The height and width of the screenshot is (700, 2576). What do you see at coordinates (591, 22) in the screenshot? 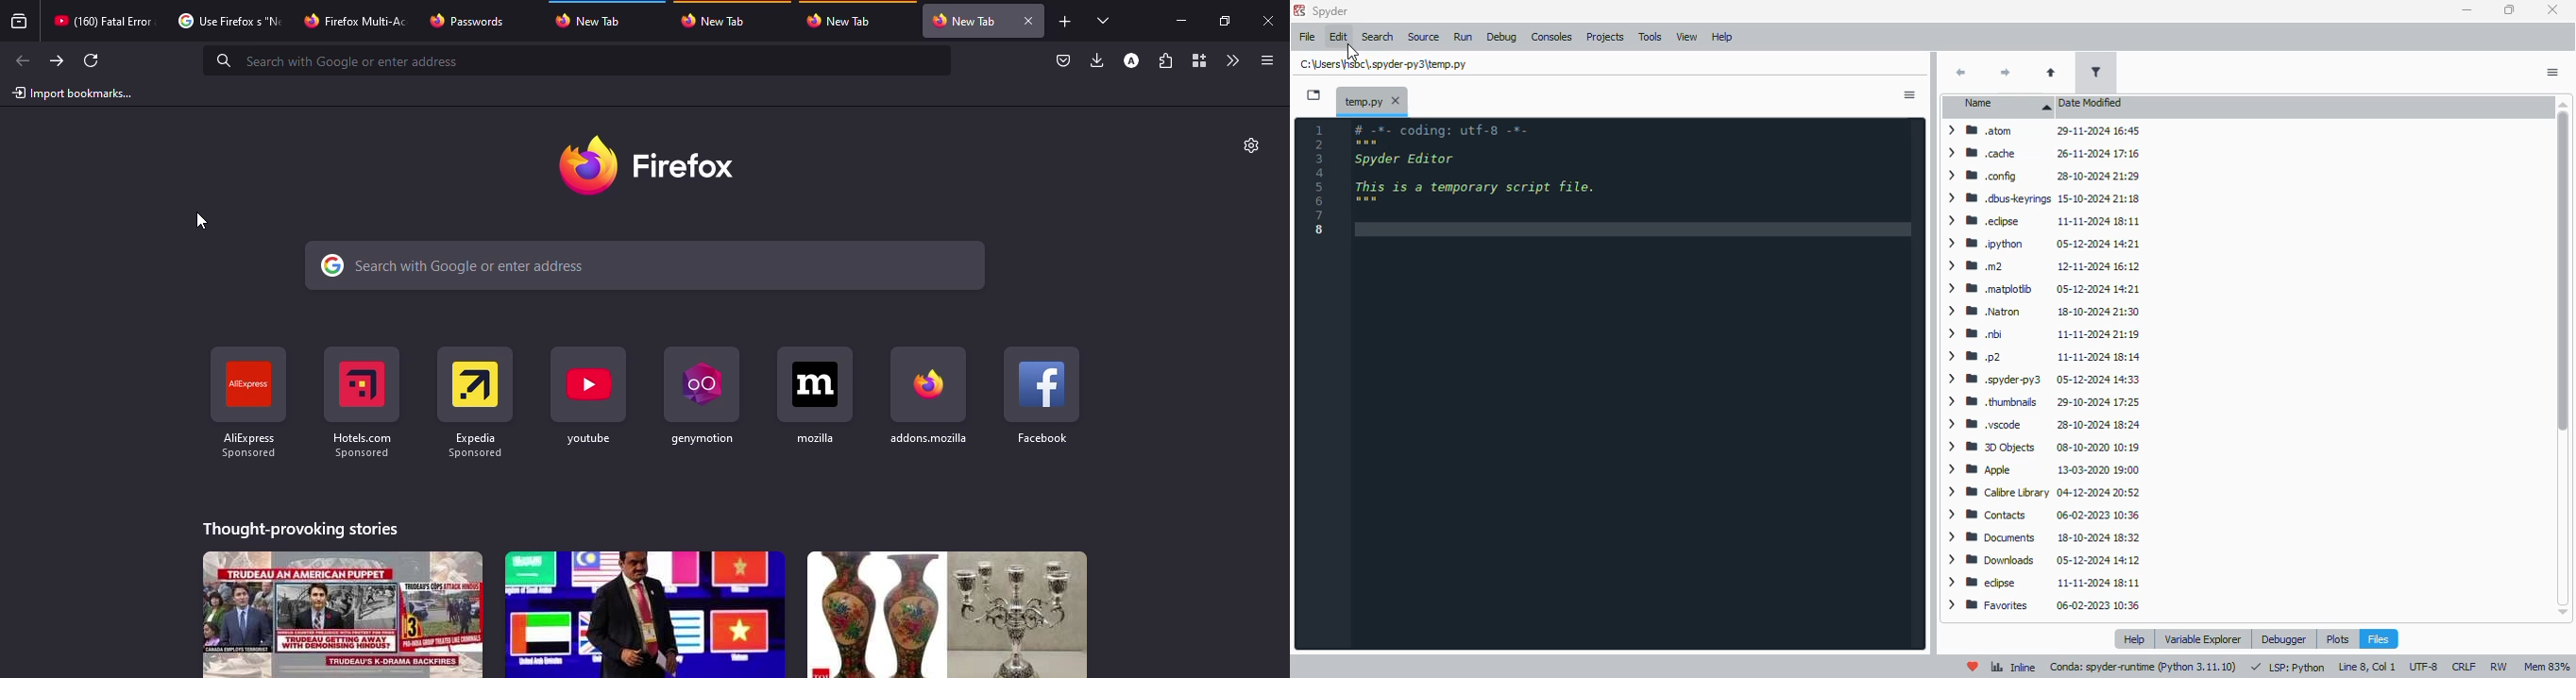
I see `tab` at bounding box center [591, 22].